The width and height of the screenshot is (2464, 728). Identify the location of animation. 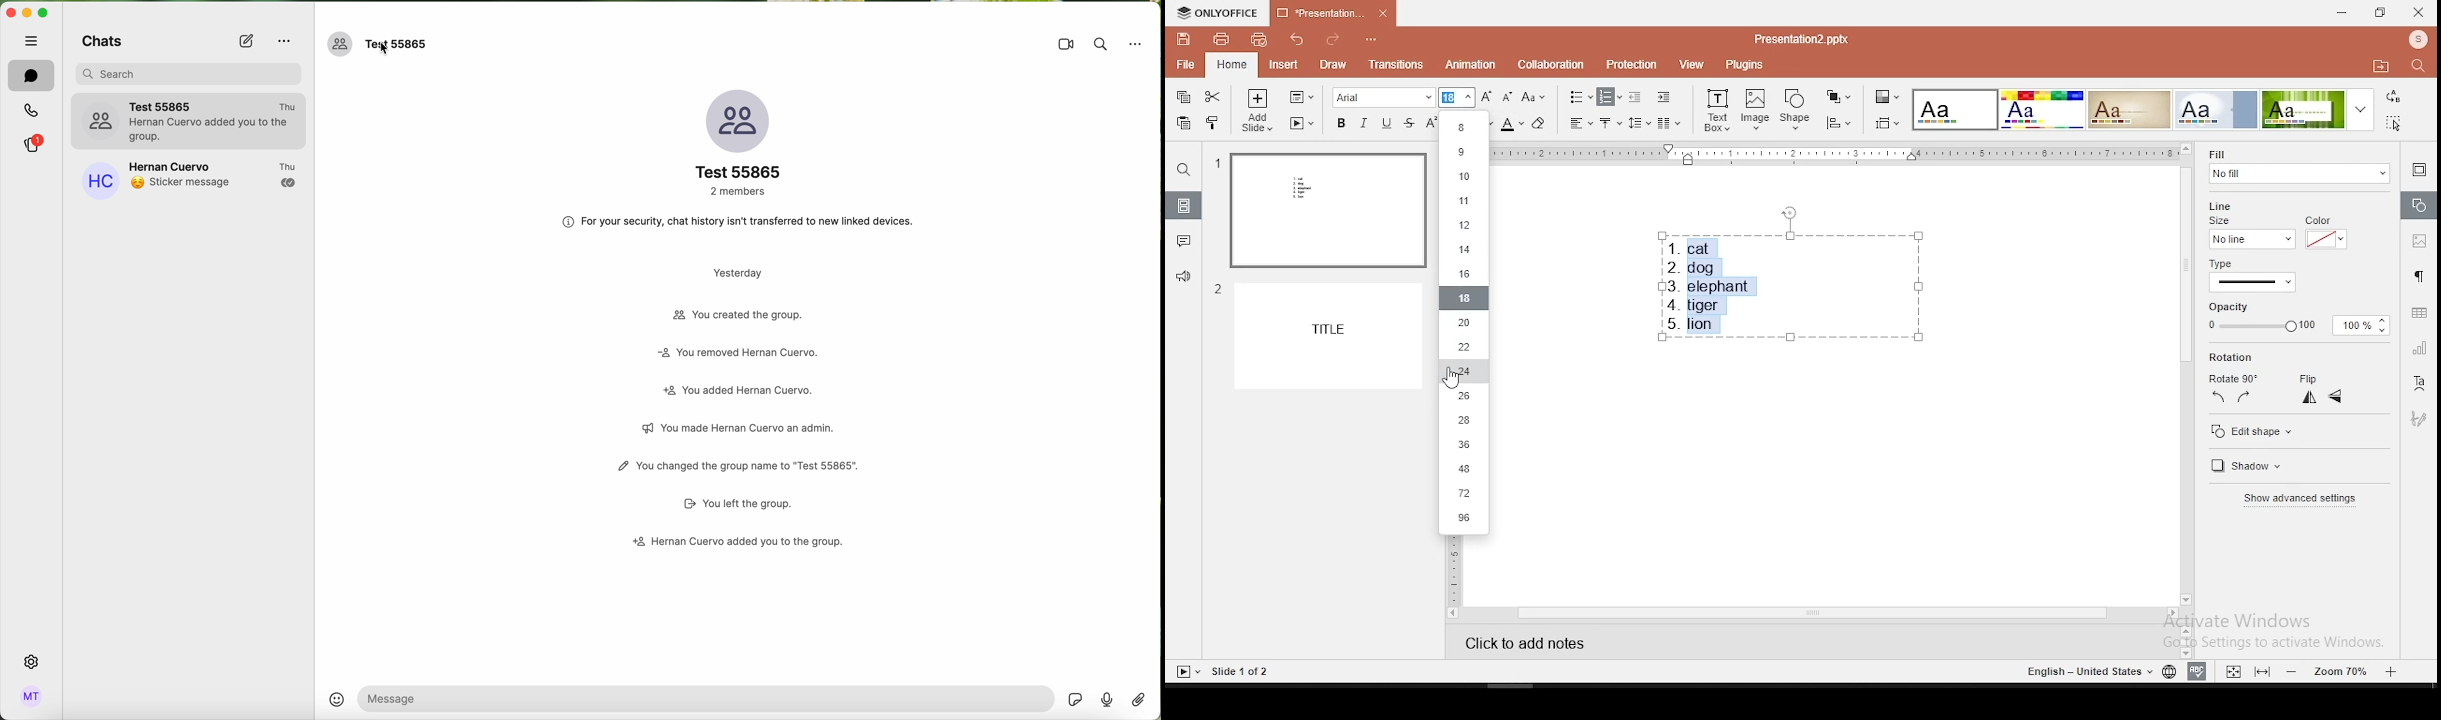
(1469, 64).